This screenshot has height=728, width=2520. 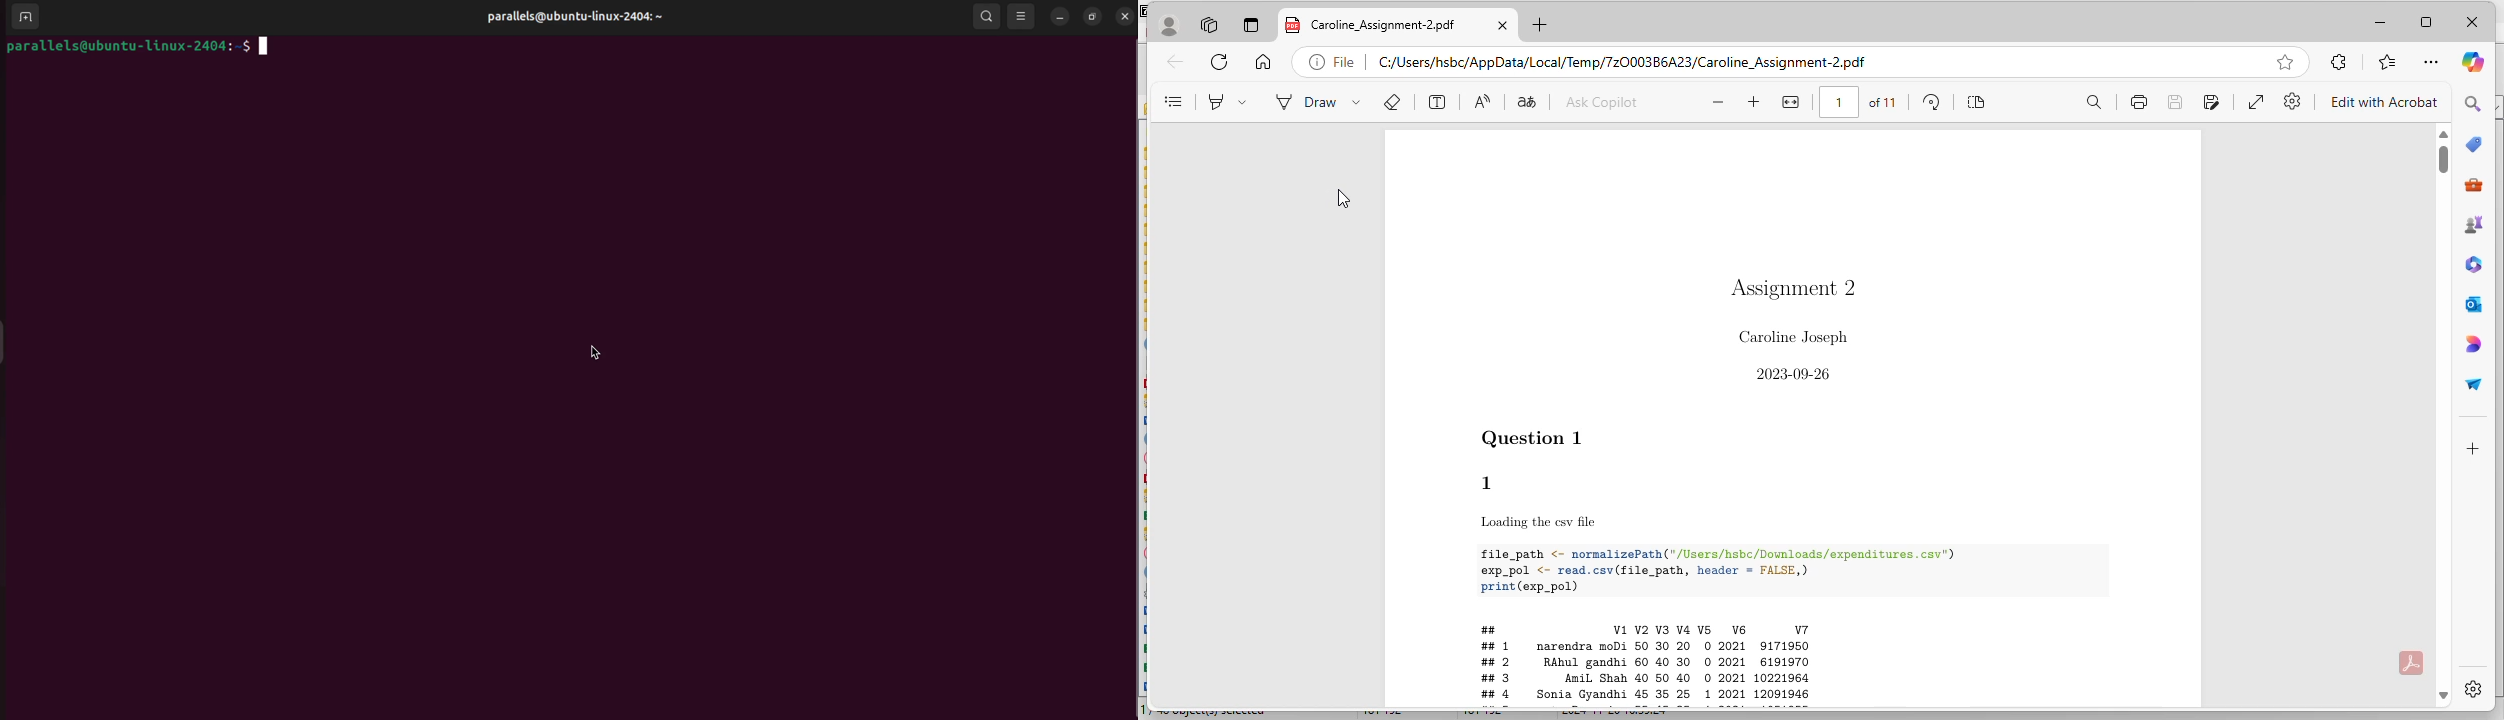 What do you see at coordinates (2472, 449) in the screenshot?
I see `customize` at bounding box center [2472, 449].